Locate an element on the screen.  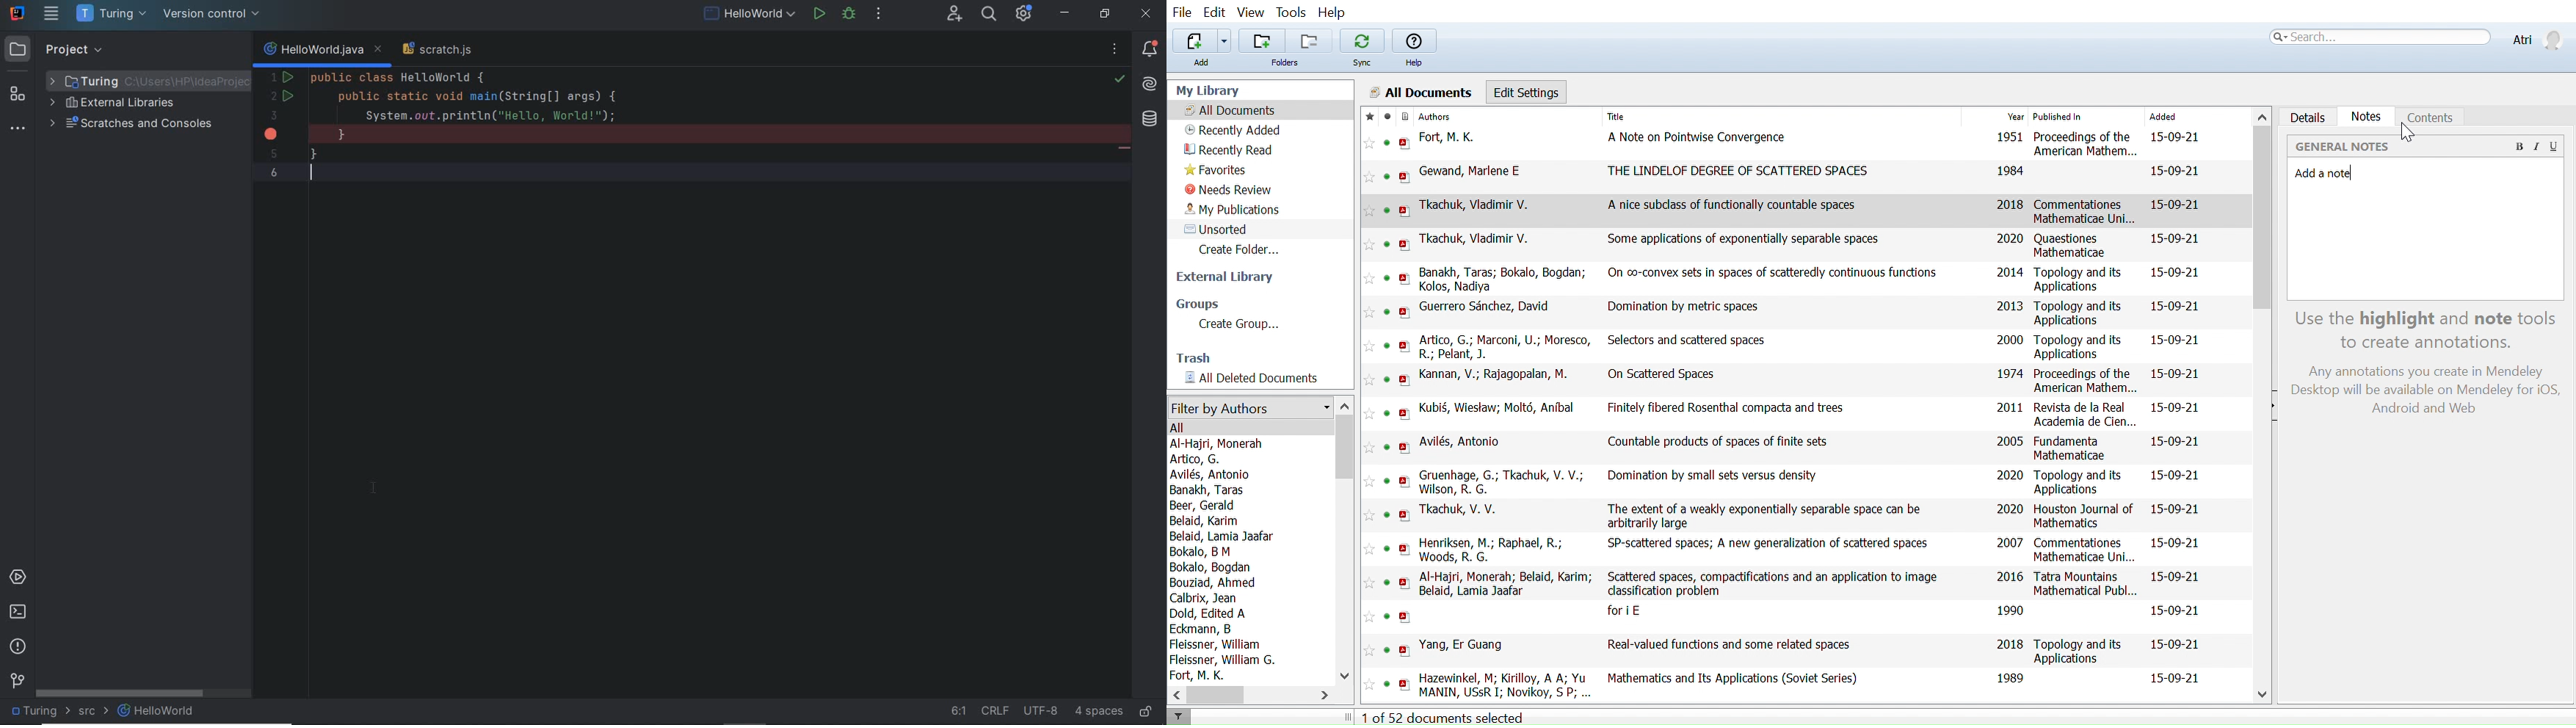
2018 is located at coordinates (2011, 205).